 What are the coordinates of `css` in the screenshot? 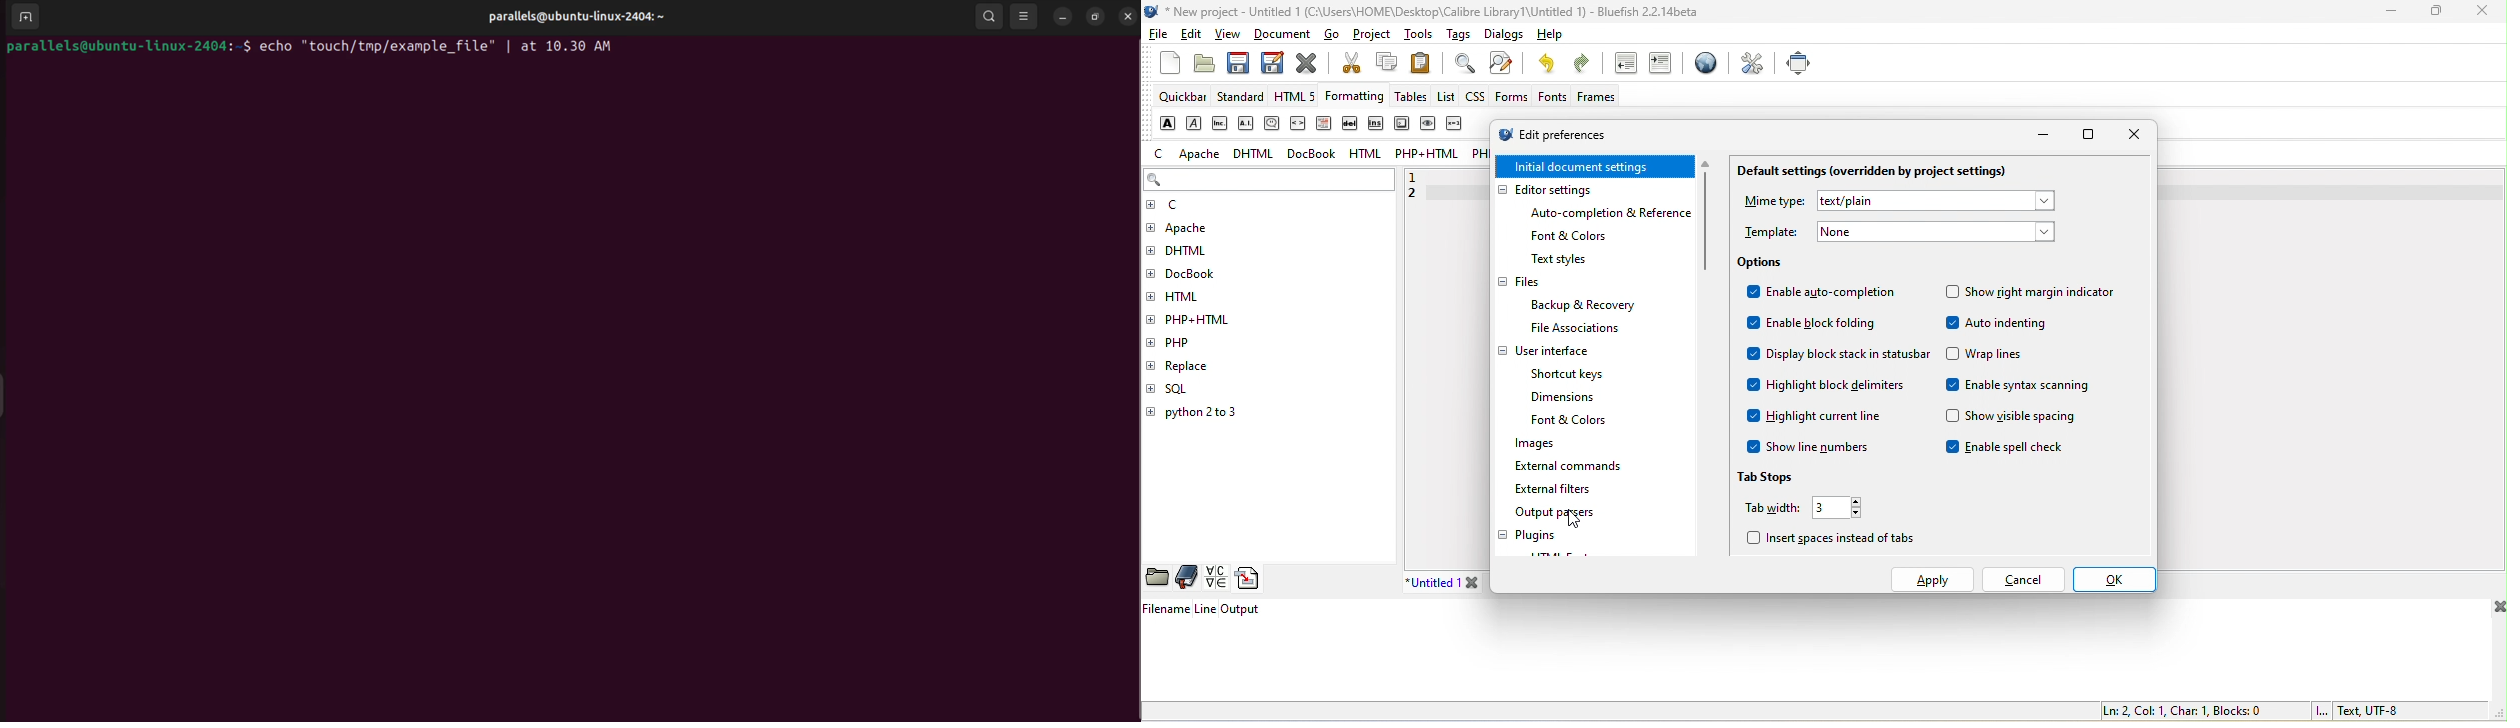 It's located at (1476, 99).